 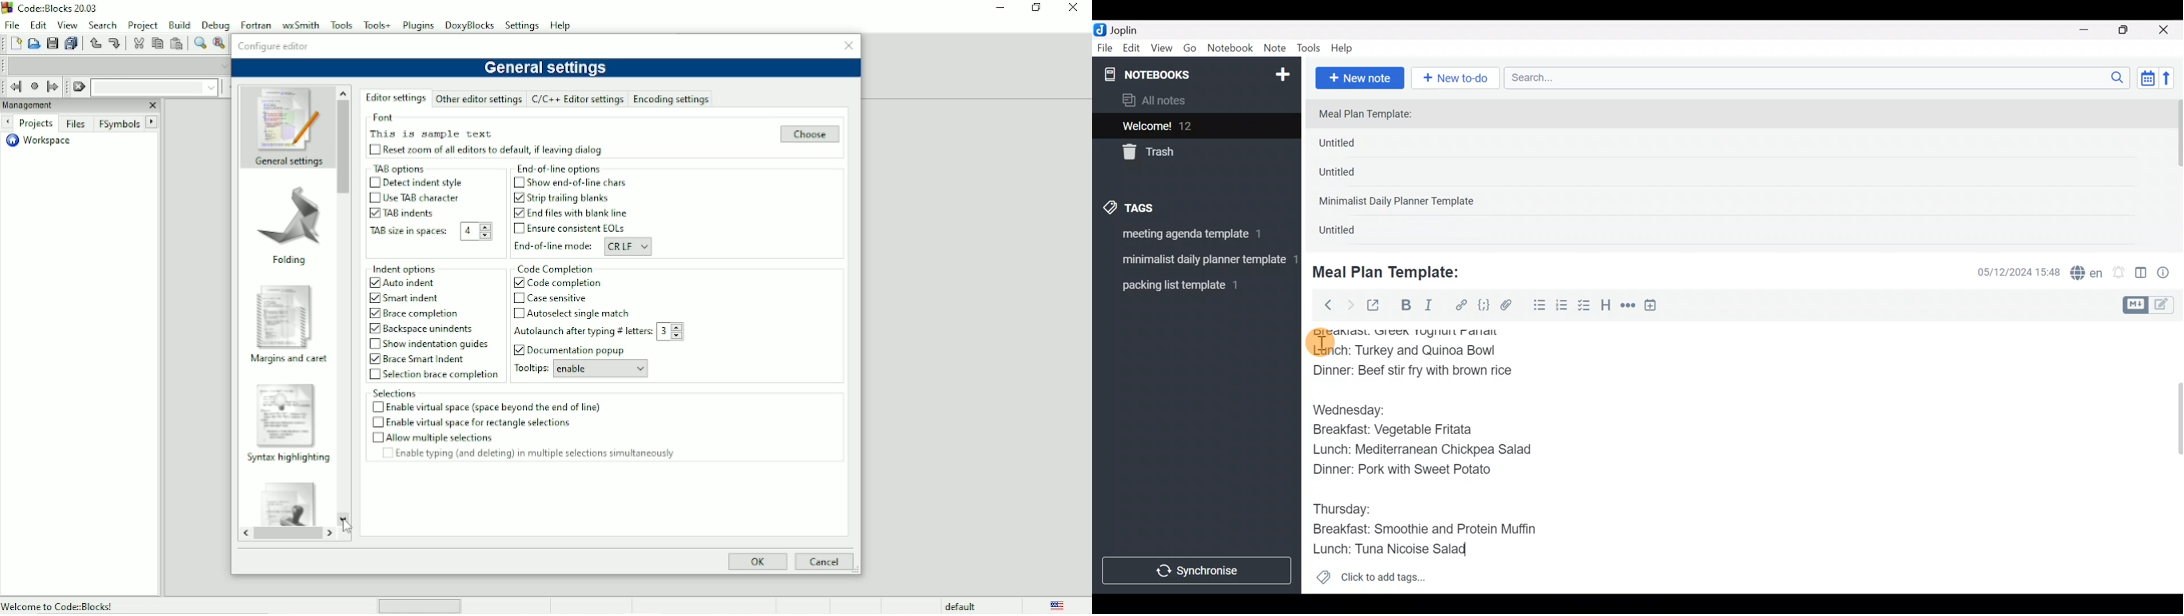 I want to click on Encoding settings, so click(x=670, y=98).